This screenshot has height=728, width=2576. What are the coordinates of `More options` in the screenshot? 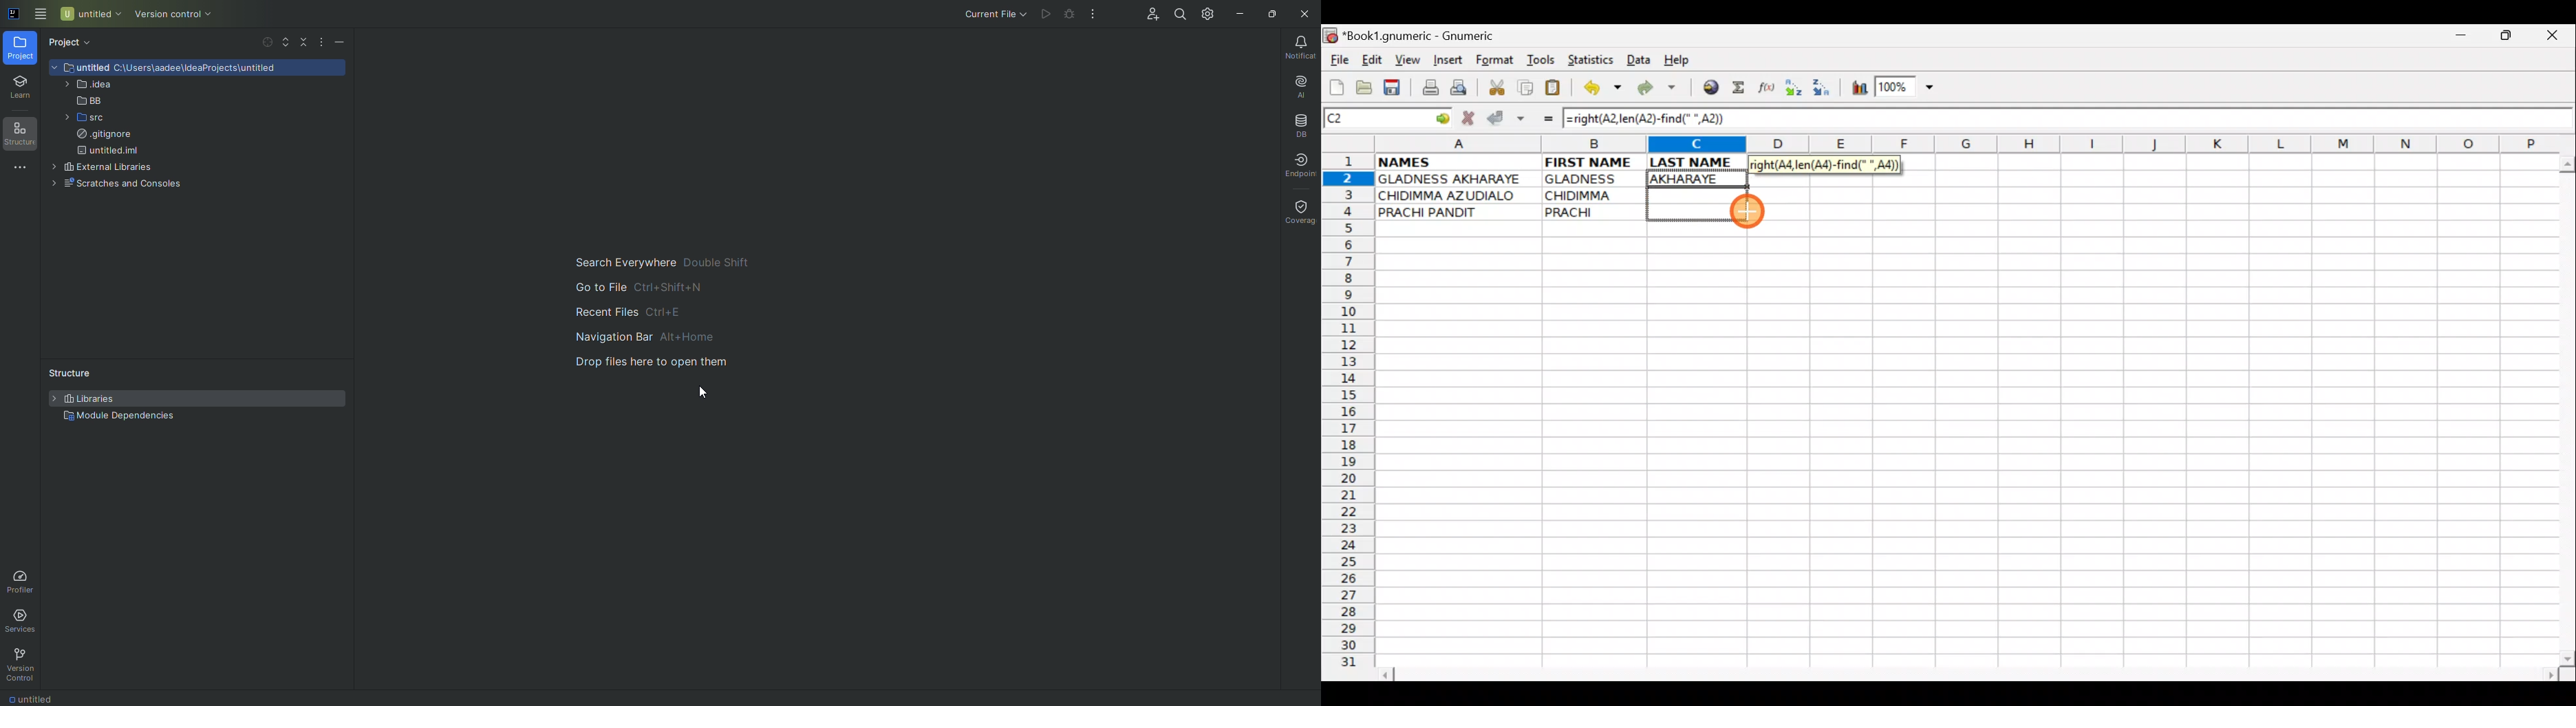 It's located at (320, 43).